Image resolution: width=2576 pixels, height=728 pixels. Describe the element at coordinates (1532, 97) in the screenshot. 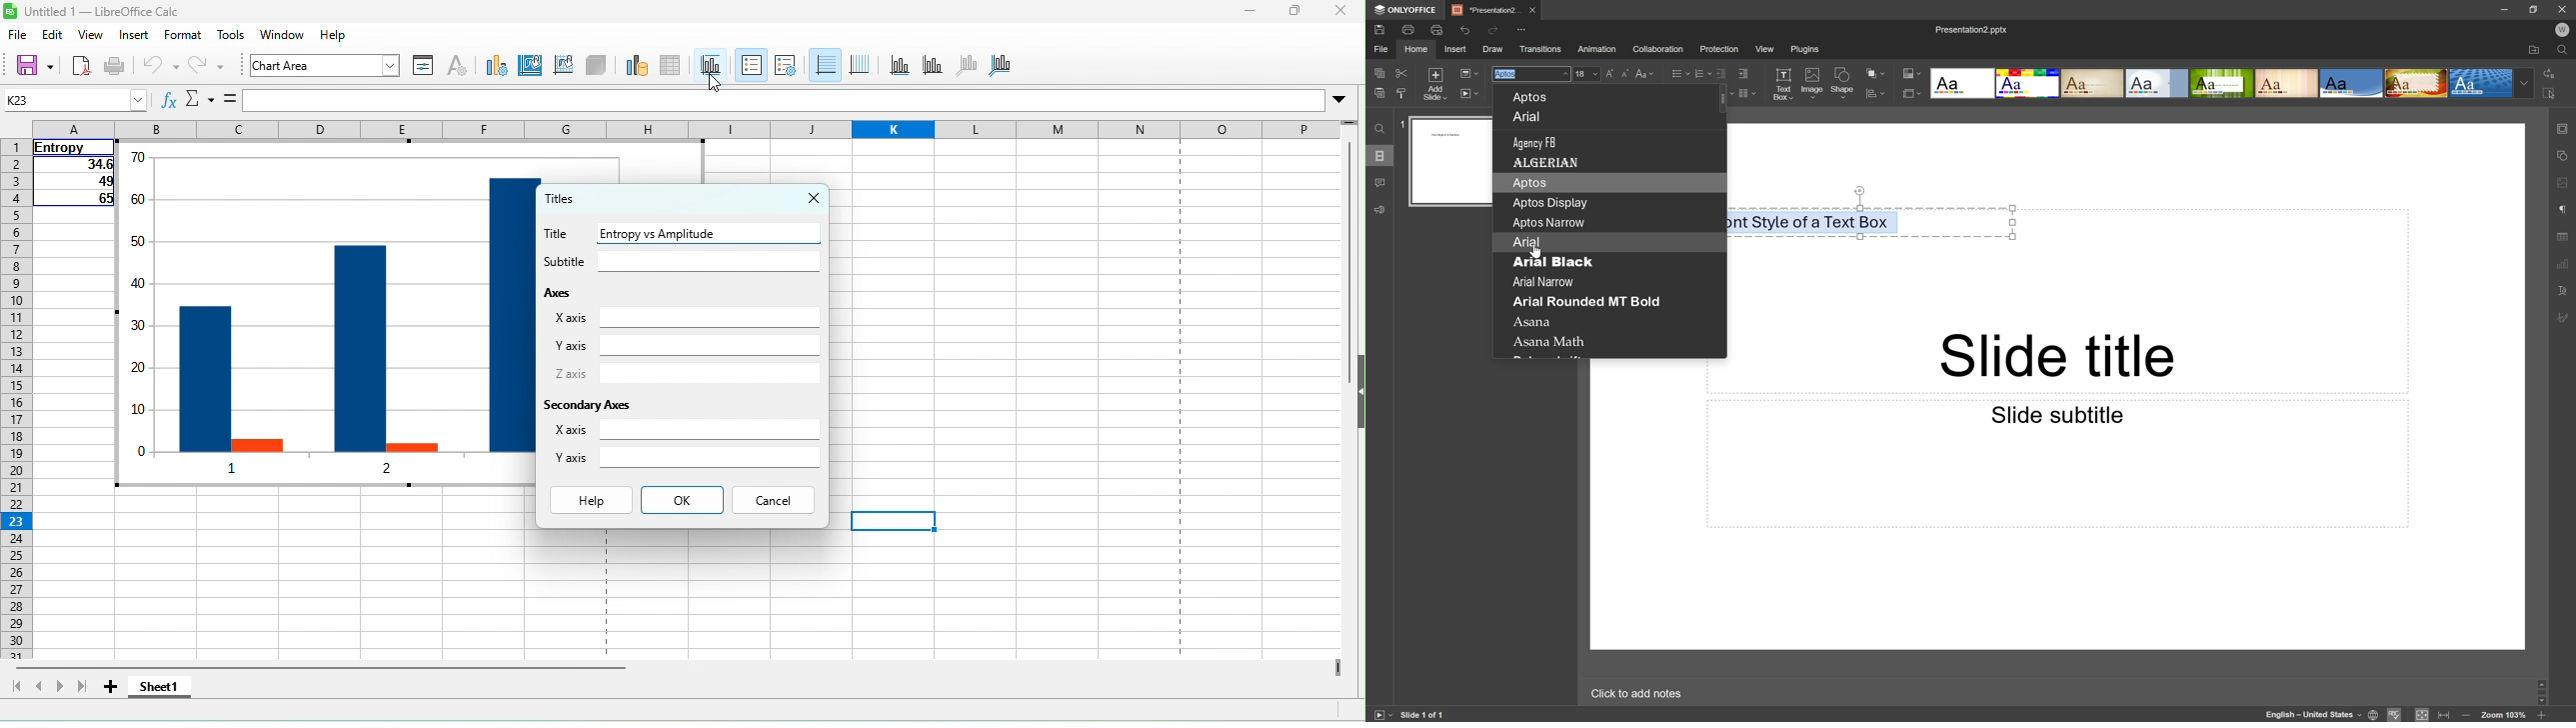

I see `Aptos` at that location.